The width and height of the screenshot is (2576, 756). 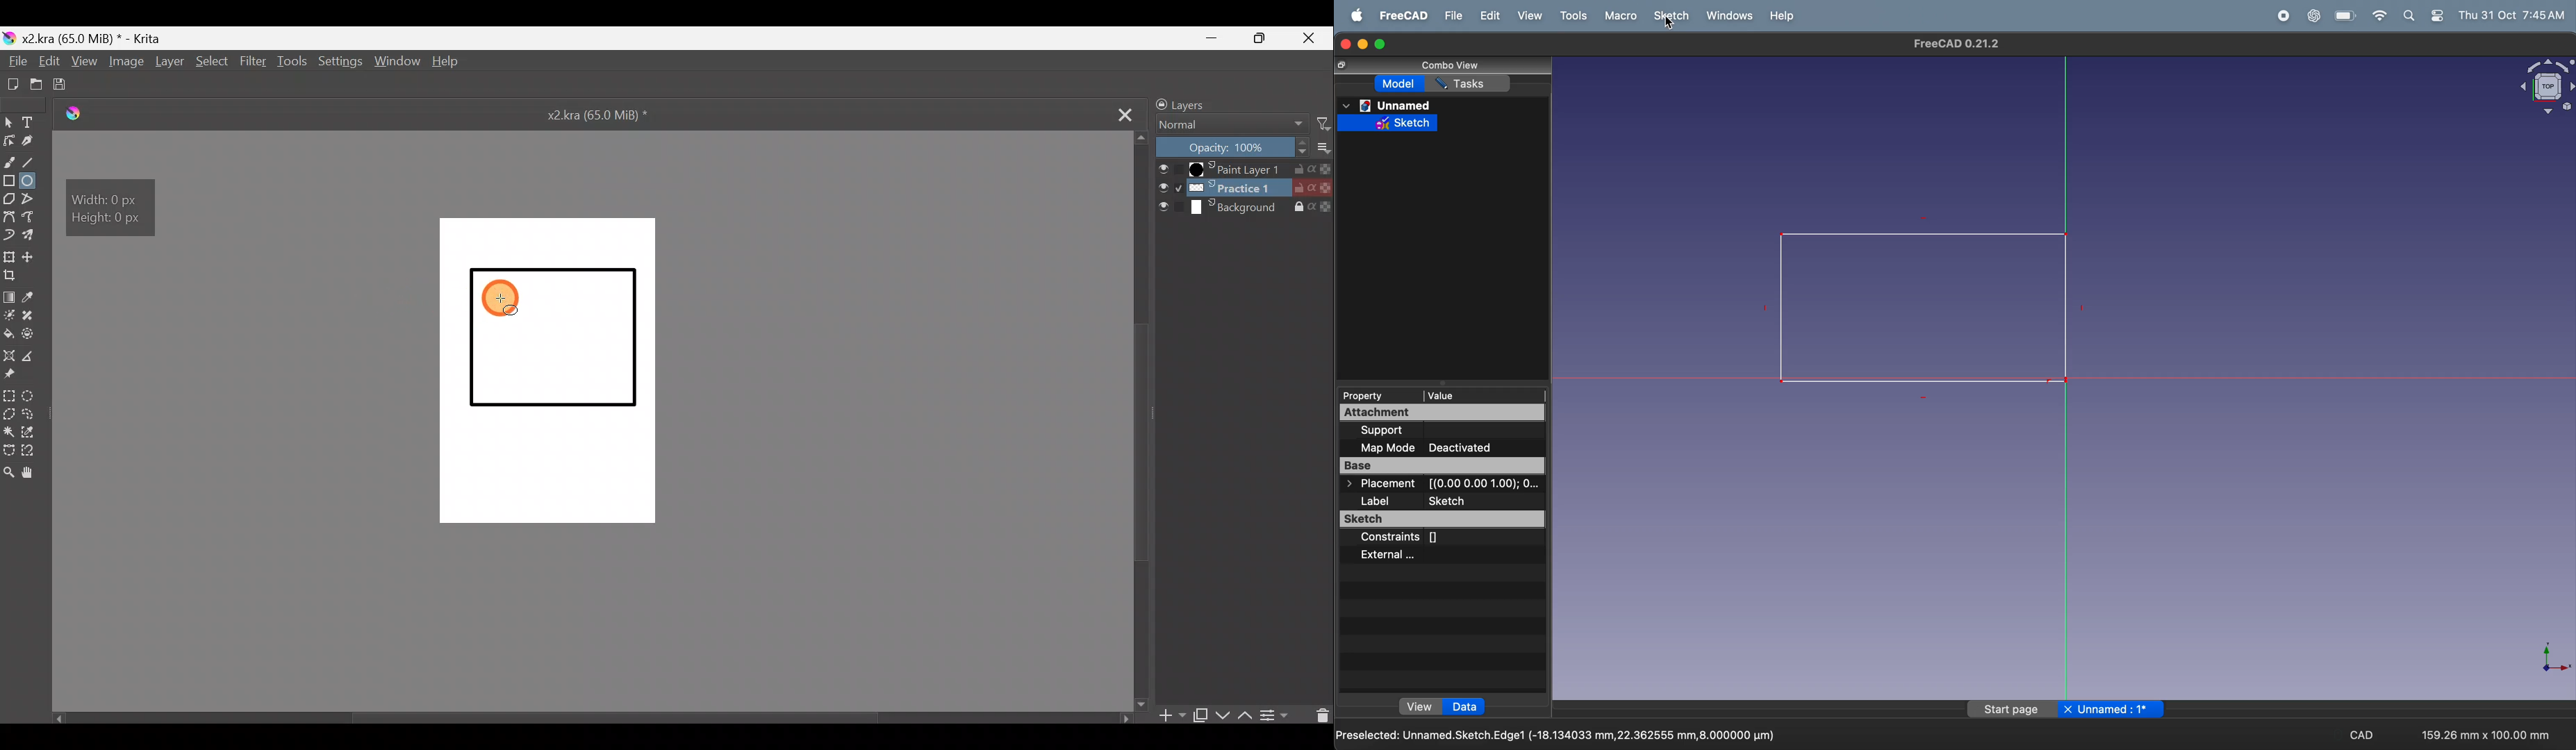 What do you see at coordinates (35, 83) in the screenshot?
I see `Open existing document` at bounding box center [35, 83].